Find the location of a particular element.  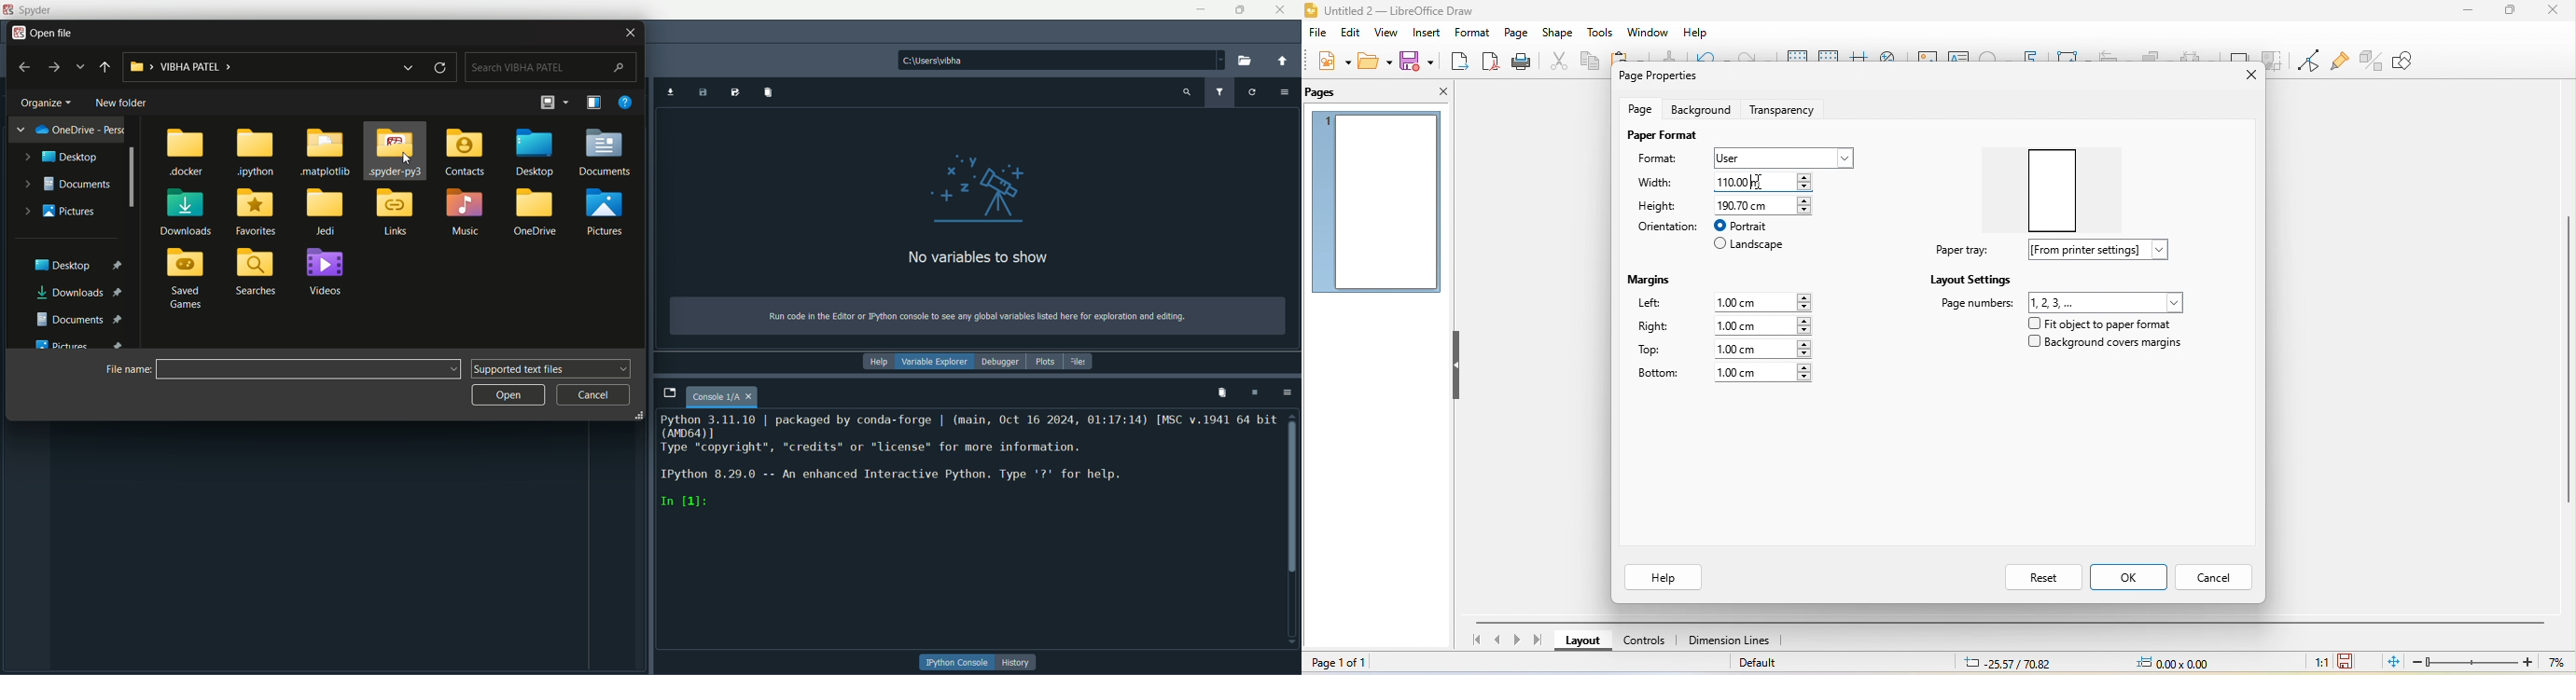

import variables is located at coordinates (767, 93).